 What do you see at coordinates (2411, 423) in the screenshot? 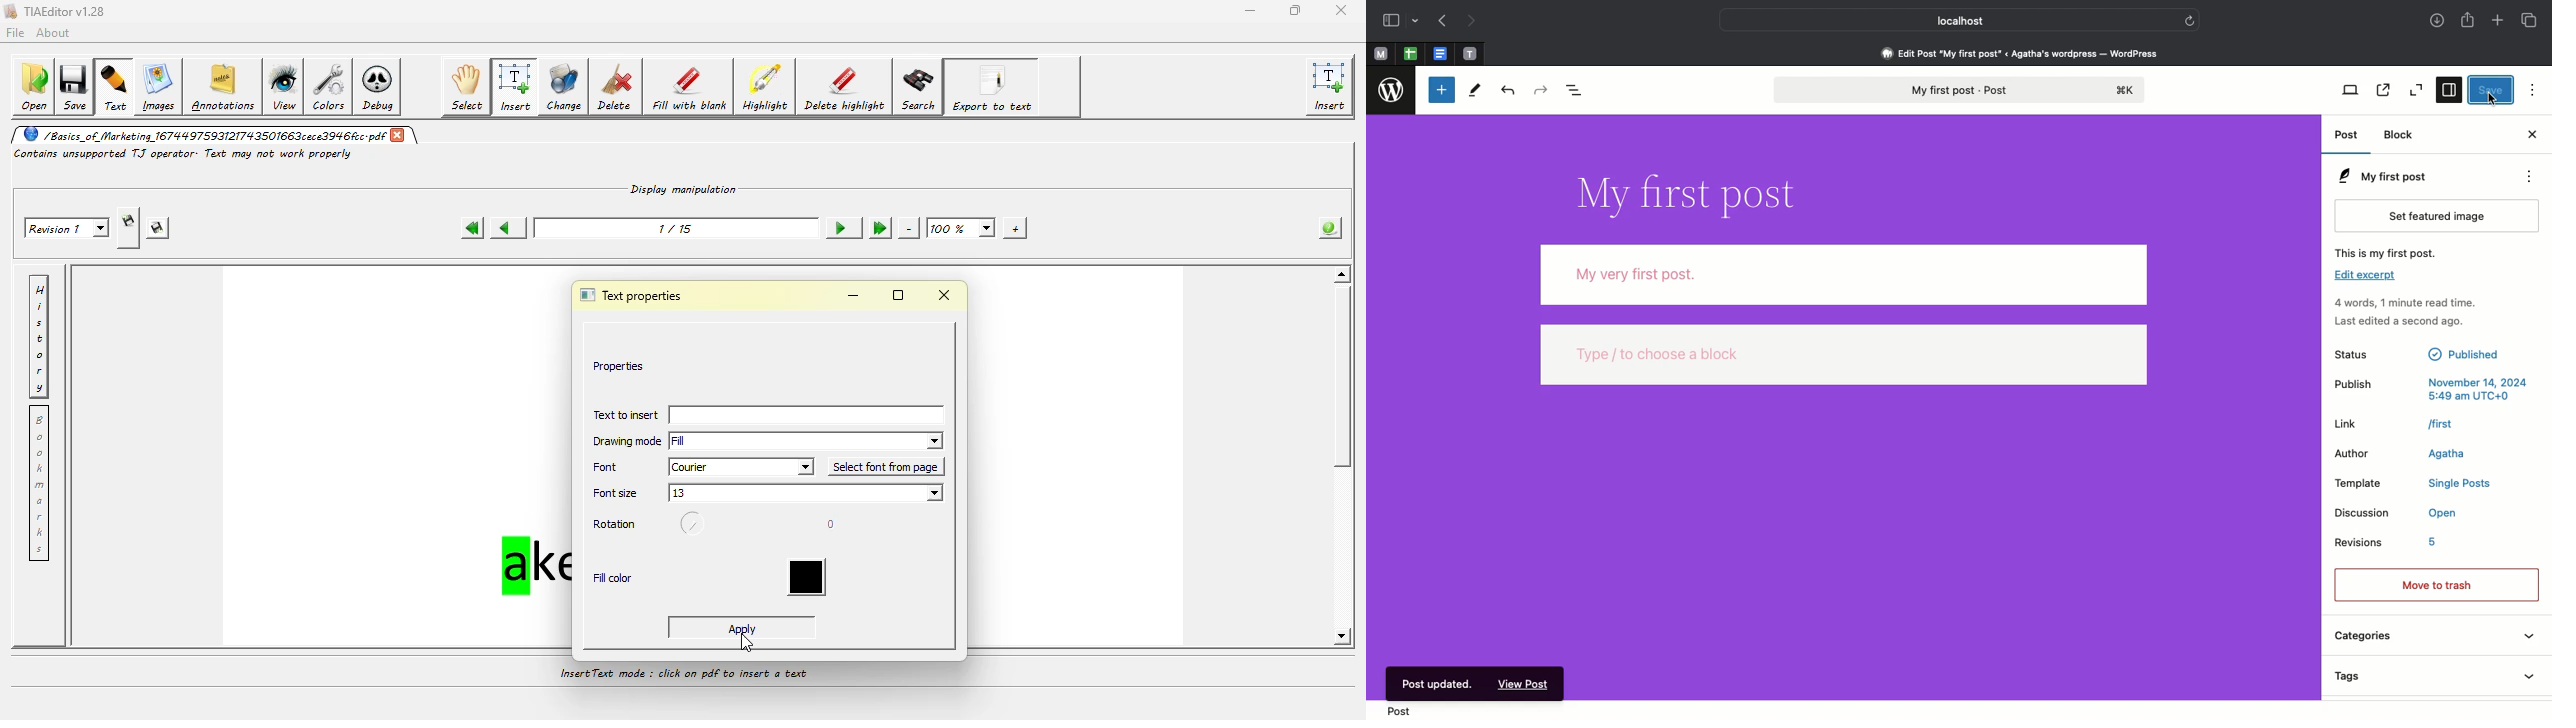
I see `Link` at bounding box center [2411, 423].